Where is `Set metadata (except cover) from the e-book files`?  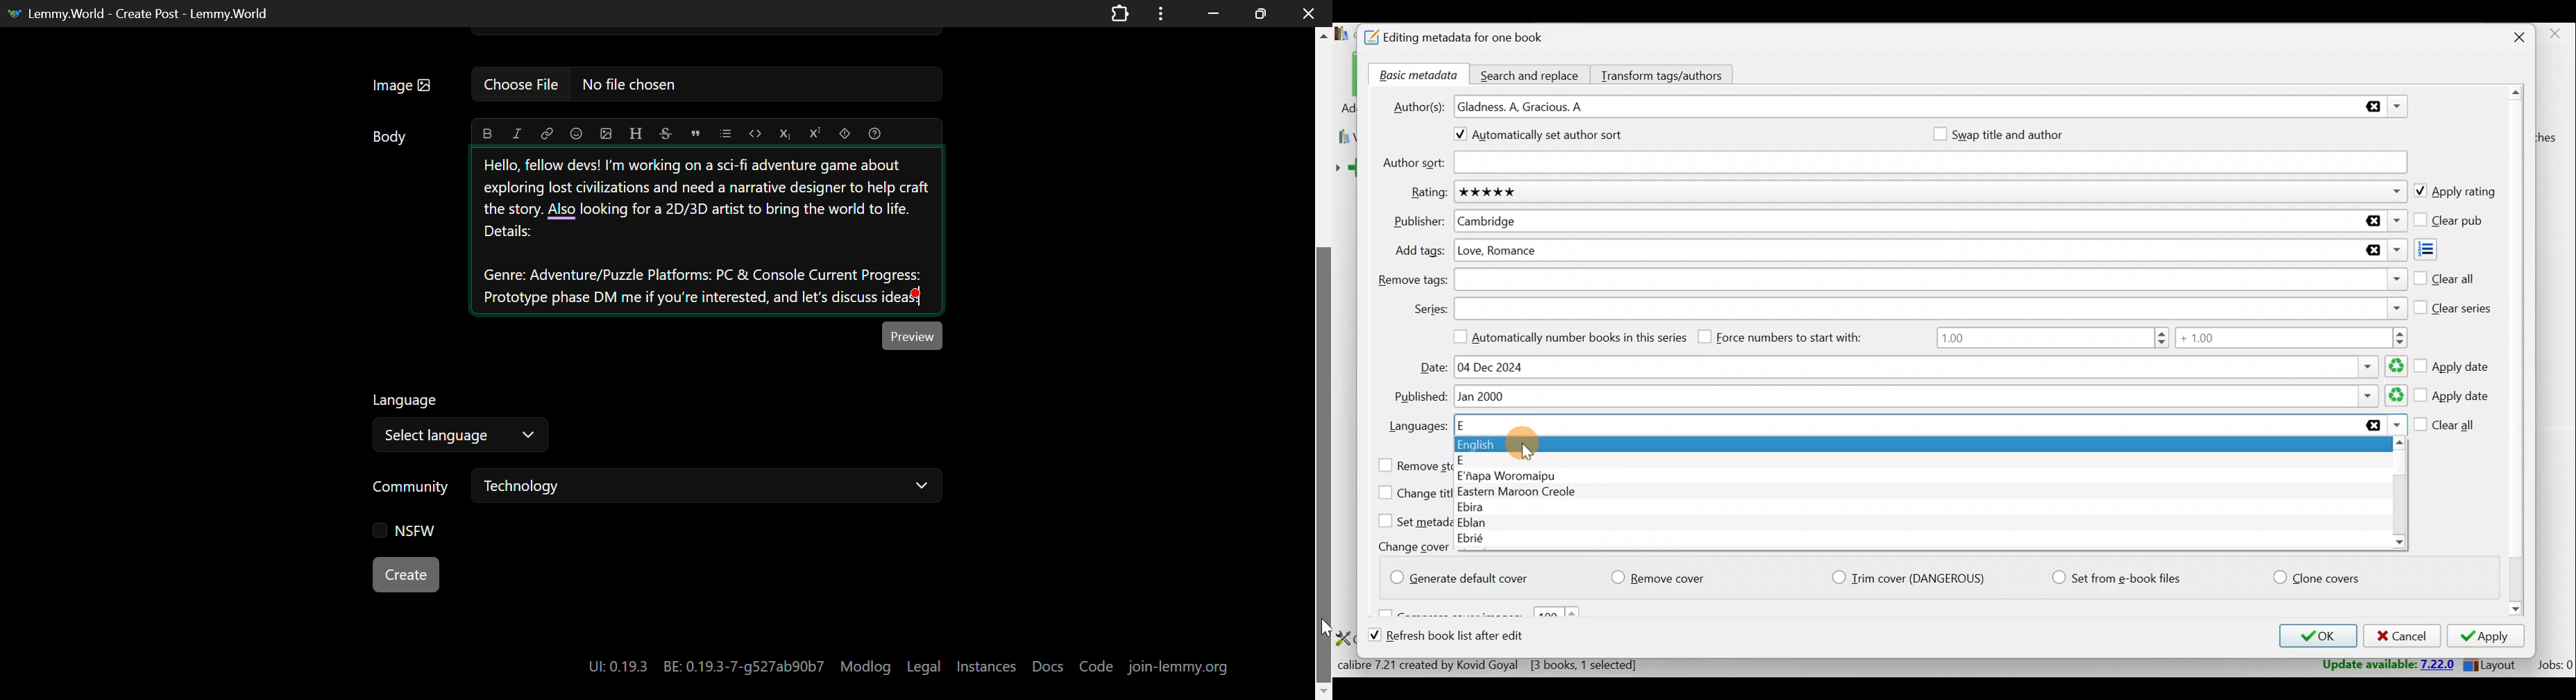
Set metadata (except cover) from the e-book files is located at coordinates (1411, 520).